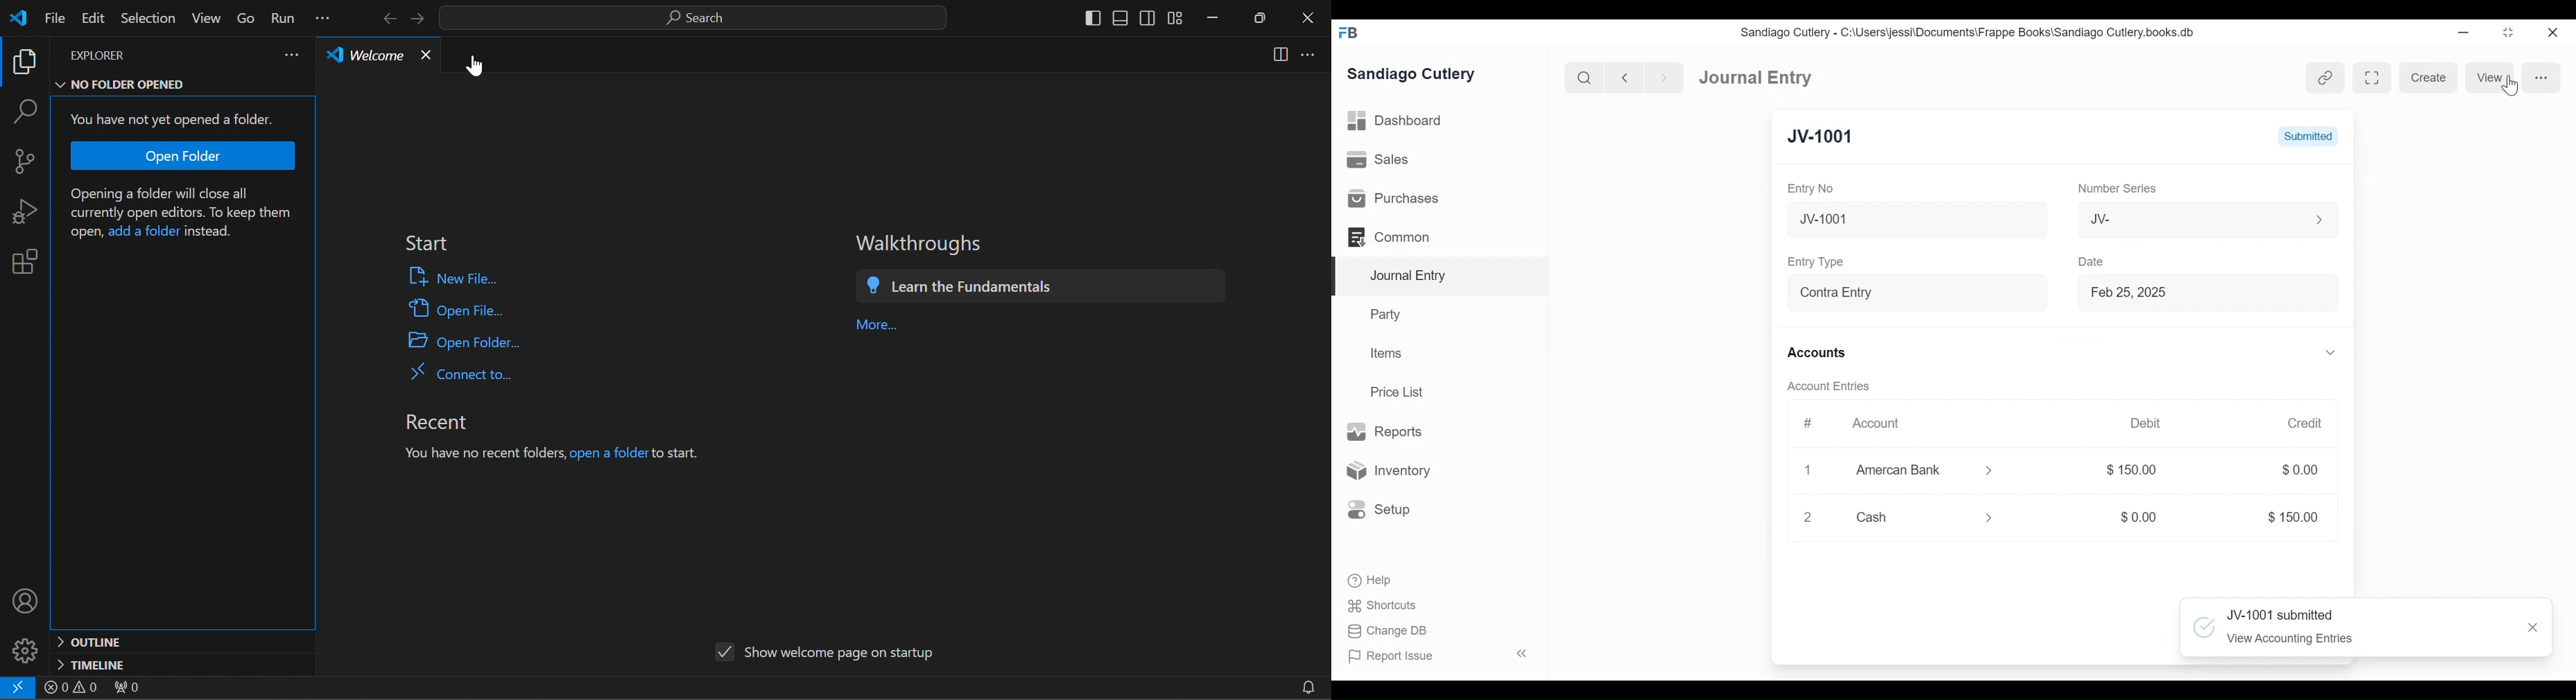 This screenshot has height=700, width=2576. I want to click on Restore, so click(2510, 32).